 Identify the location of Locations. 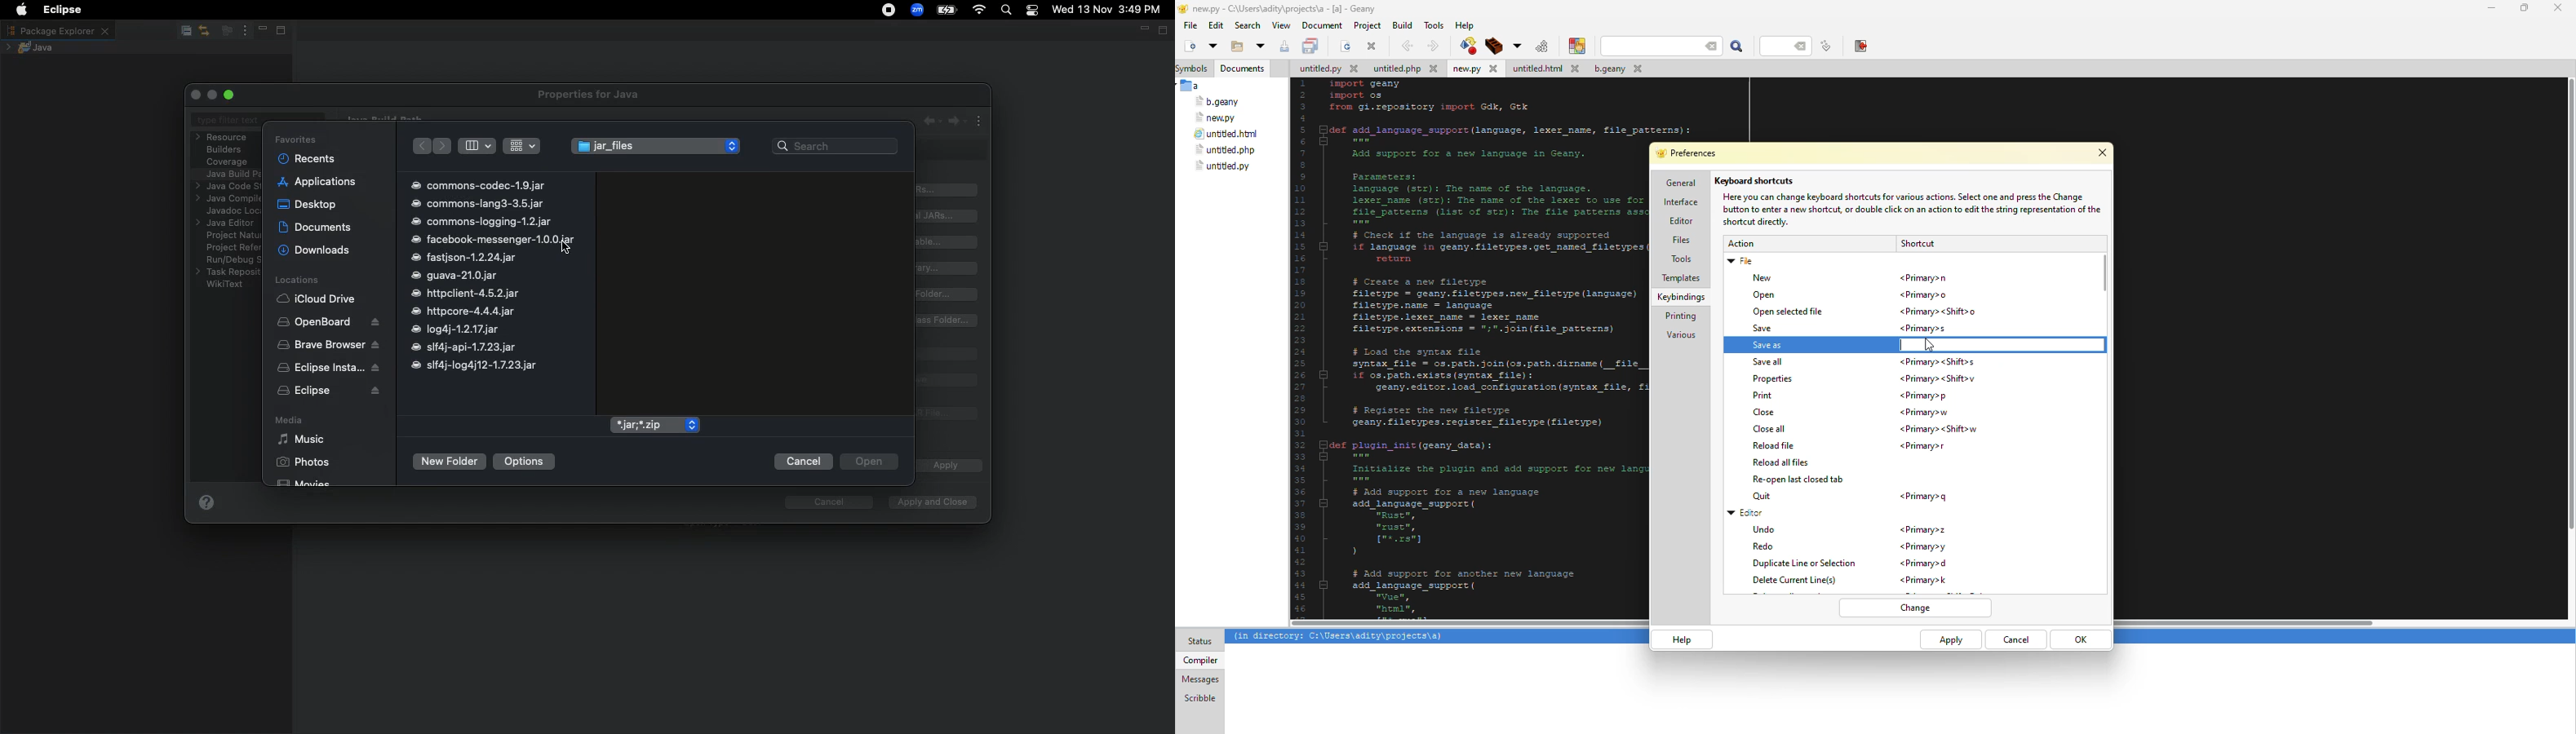
(296, 281).